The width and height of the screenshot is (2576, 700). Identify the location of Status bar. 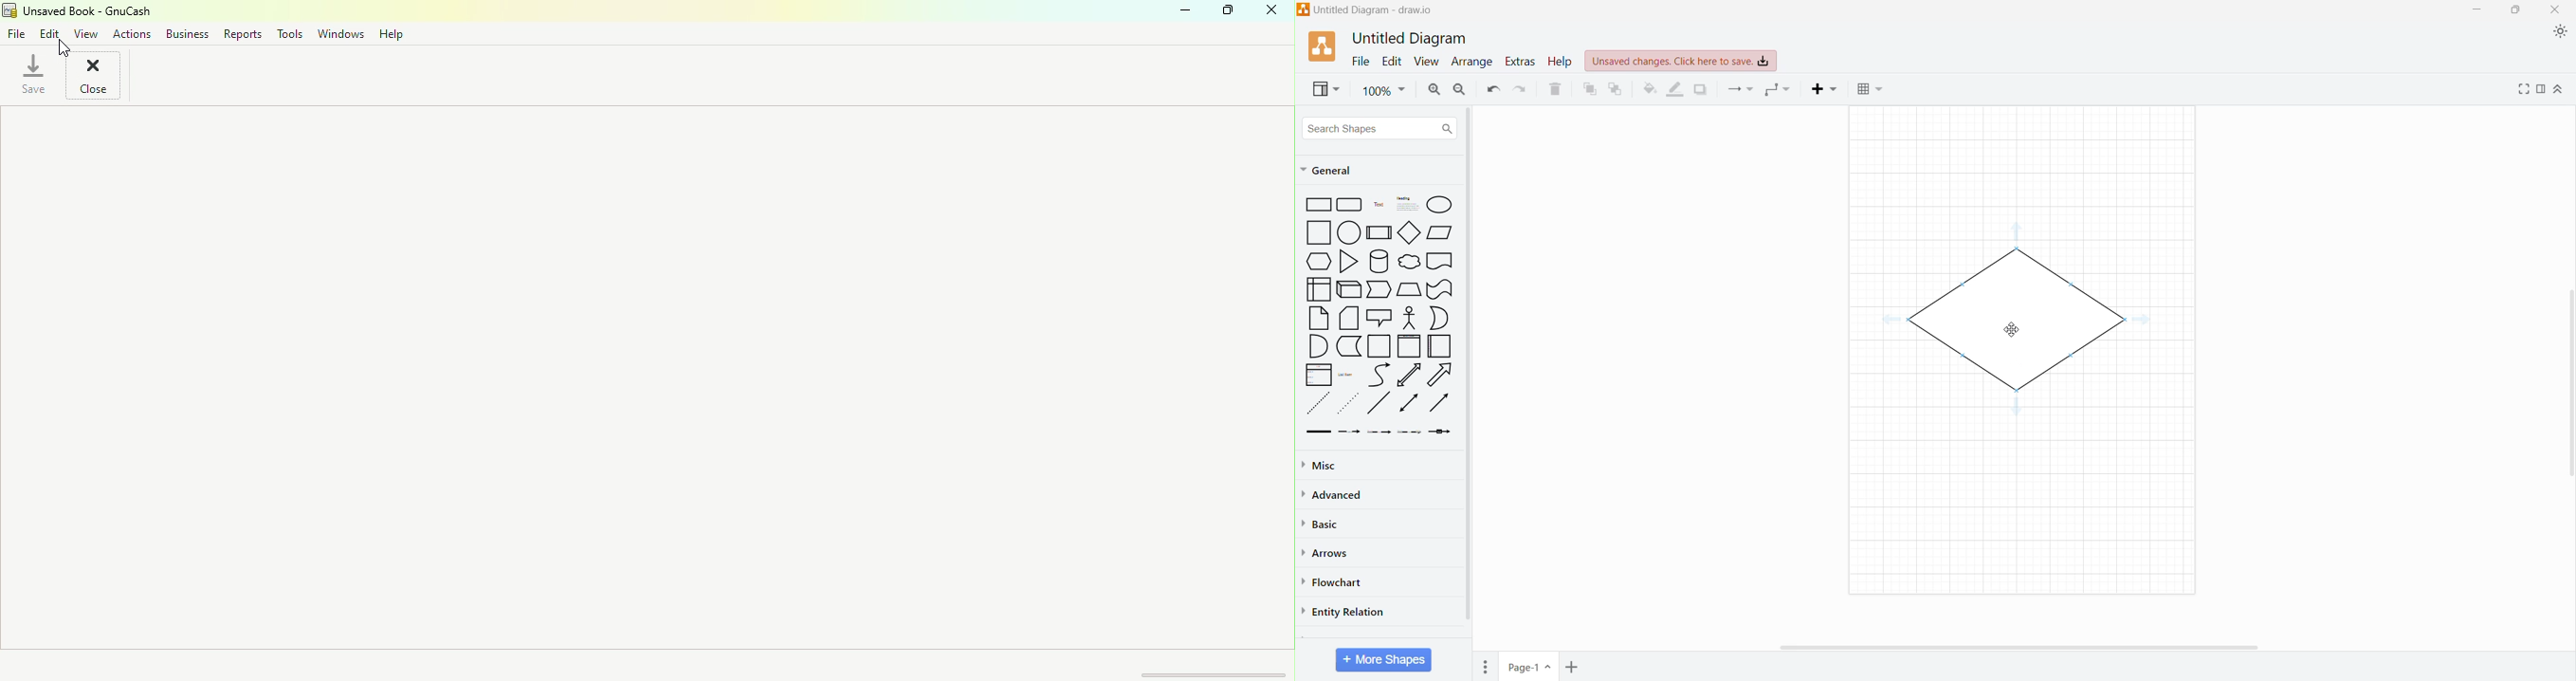
(648, 663).